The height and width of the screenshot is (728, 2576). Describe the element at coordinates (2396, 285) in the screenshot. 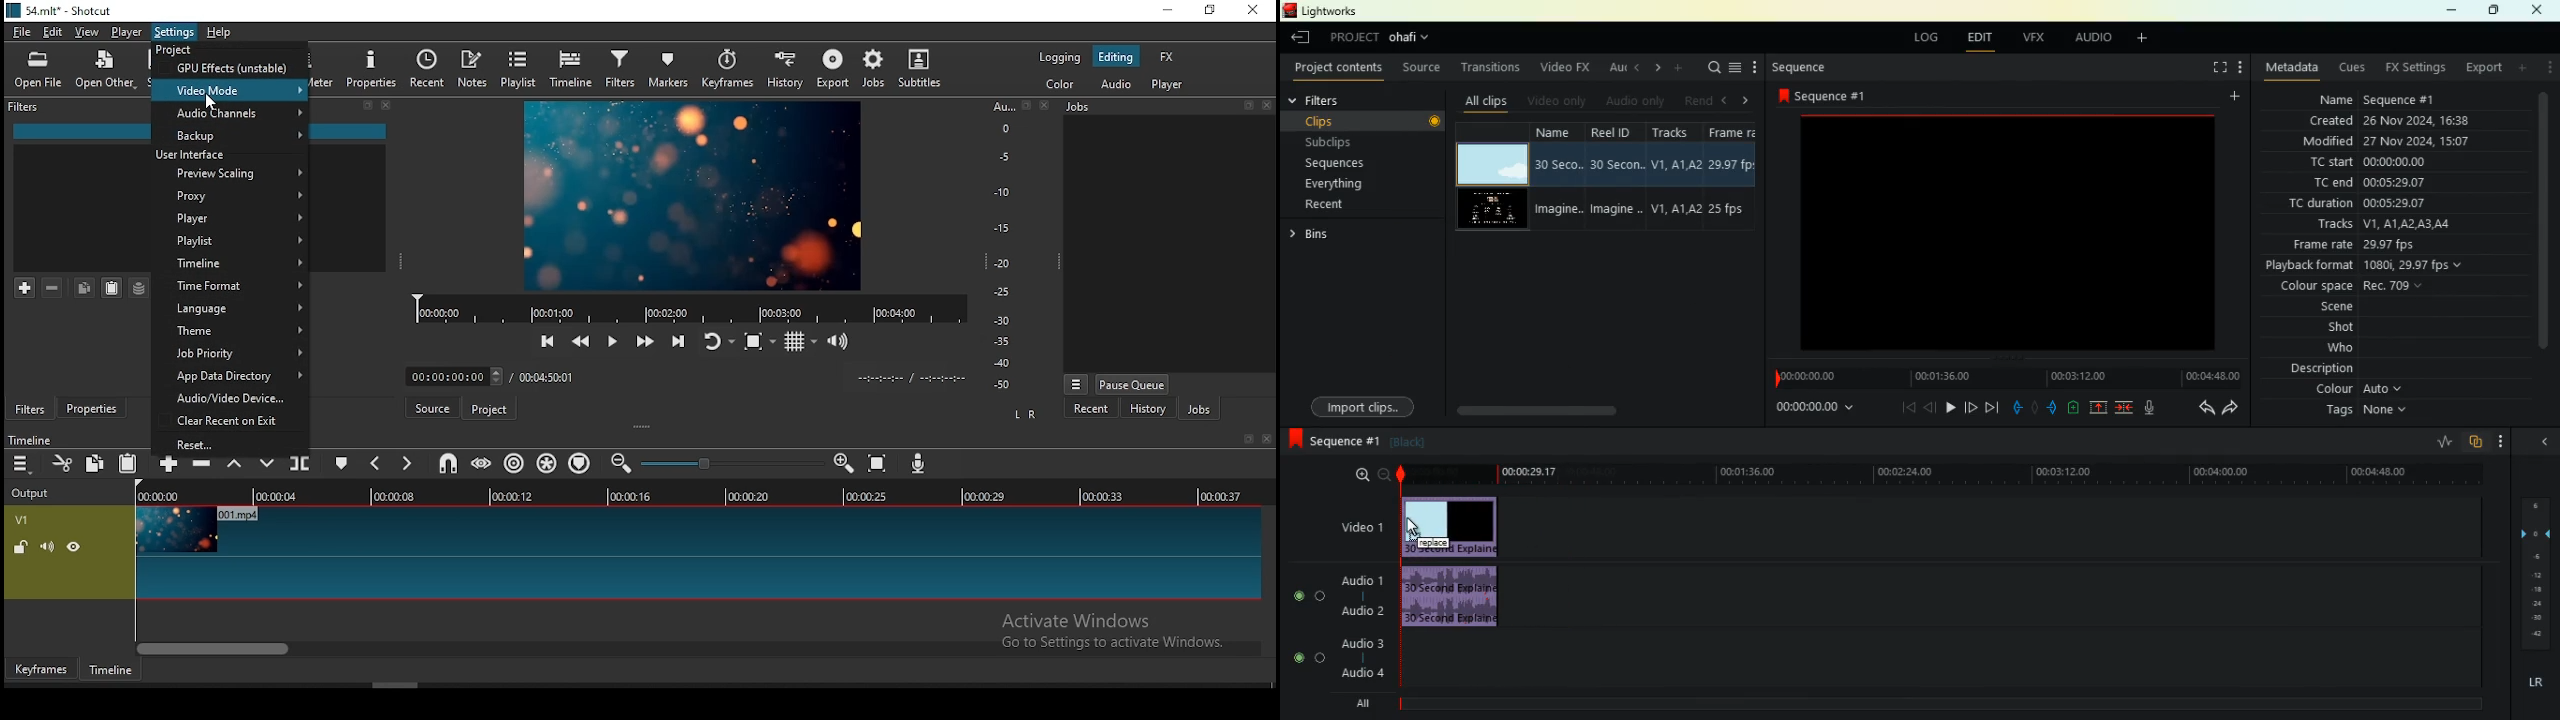

I see ` Rec. 709 ` at that location.